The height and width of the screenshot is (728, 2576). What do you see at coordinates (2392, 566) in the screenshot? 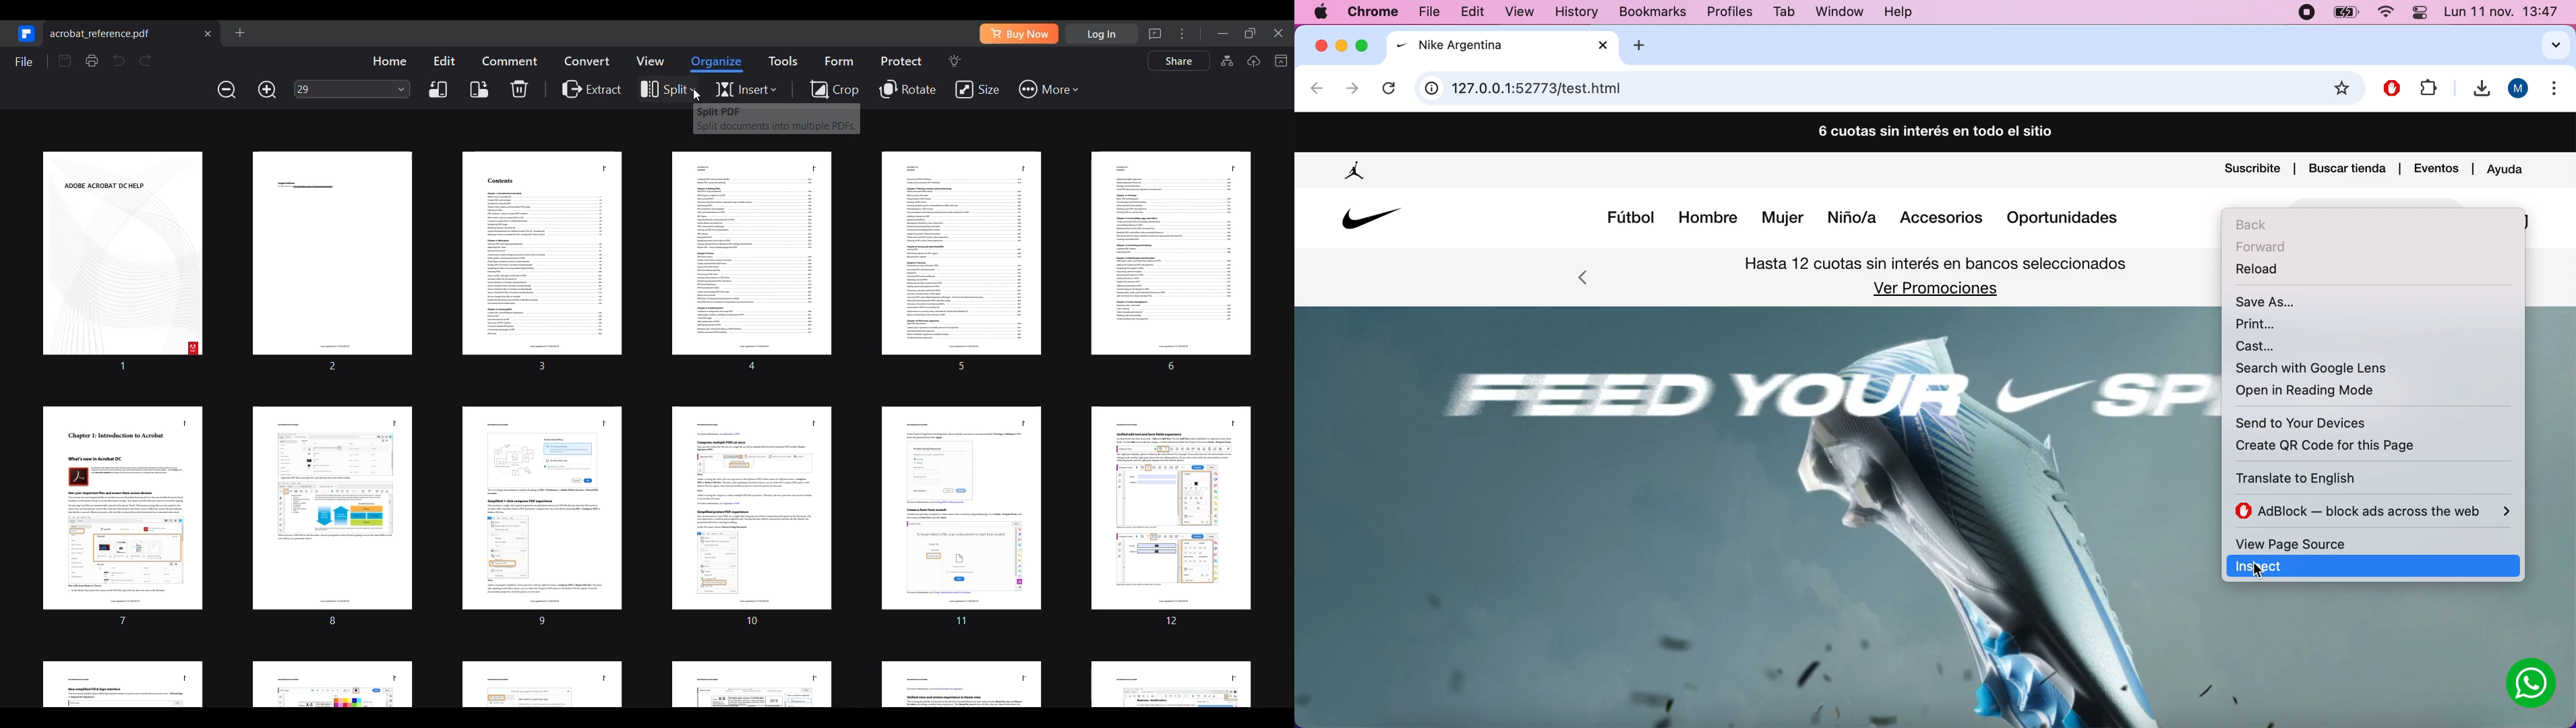
I see `inspect` at bounding box center [2392, 566].